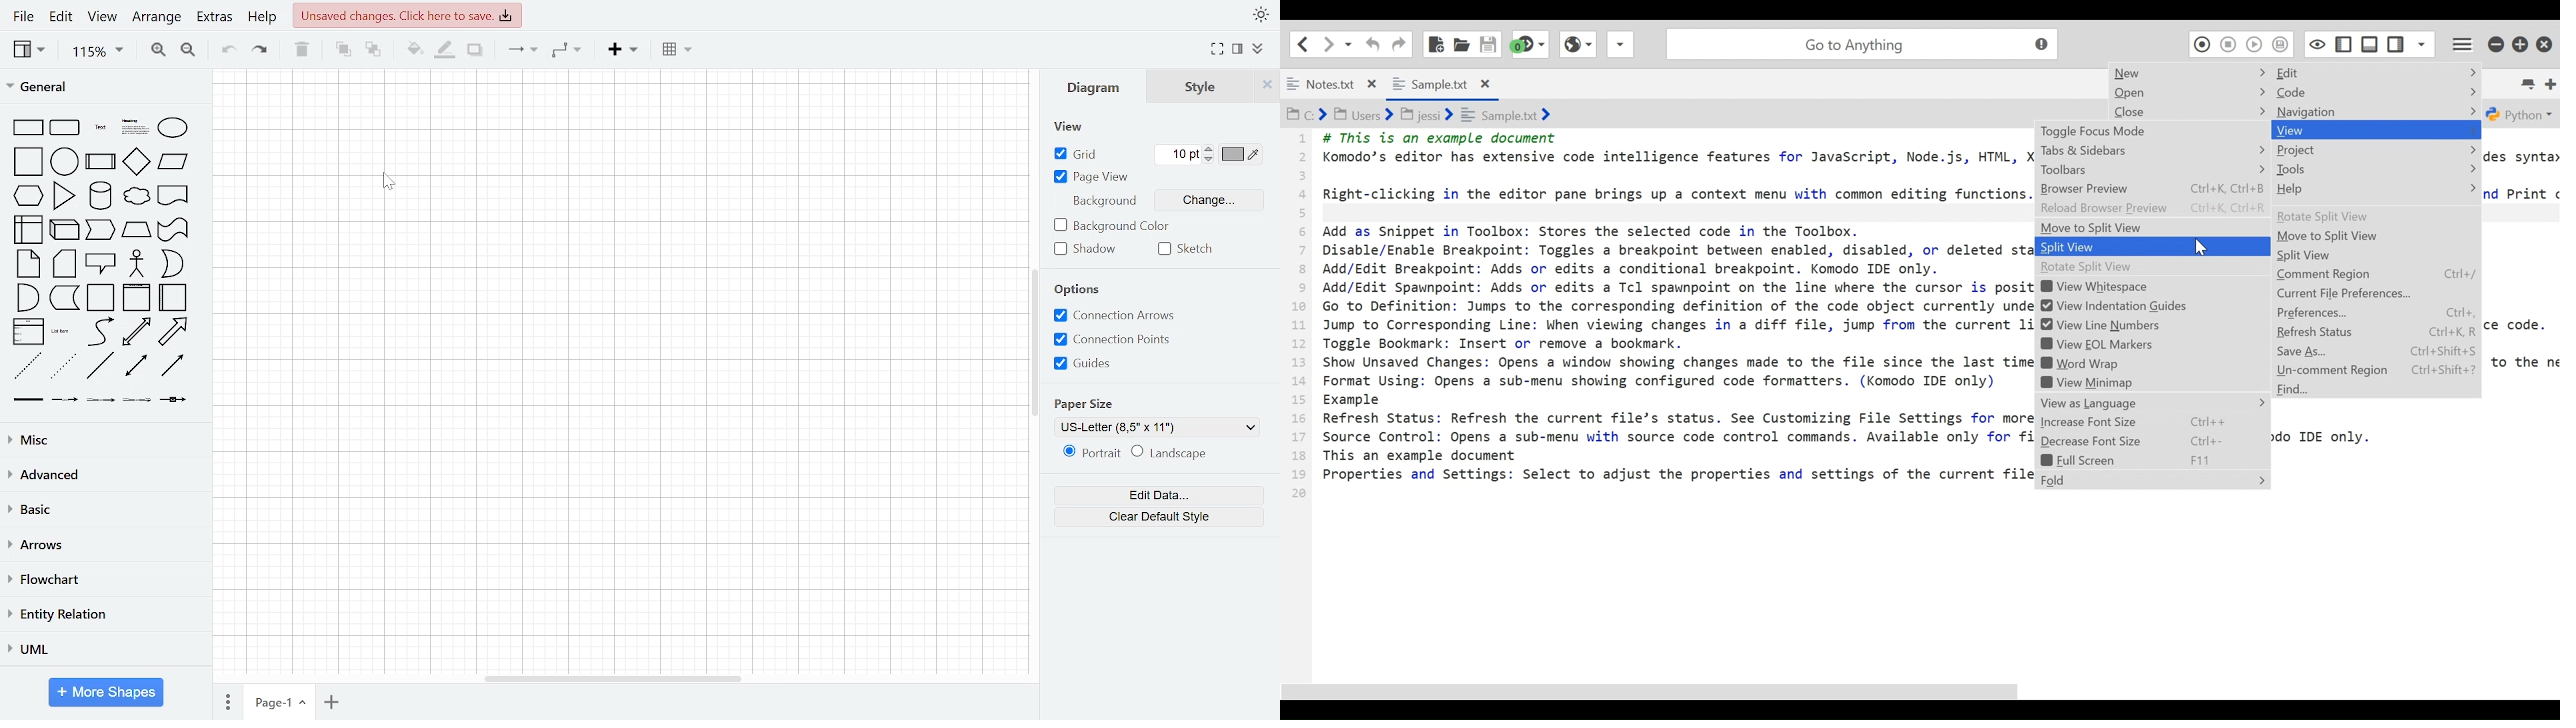 This screenshot has height=728, width=2576. Describe the element at coordinates (339, 49) in the screenshot. I see `to front` at that location.